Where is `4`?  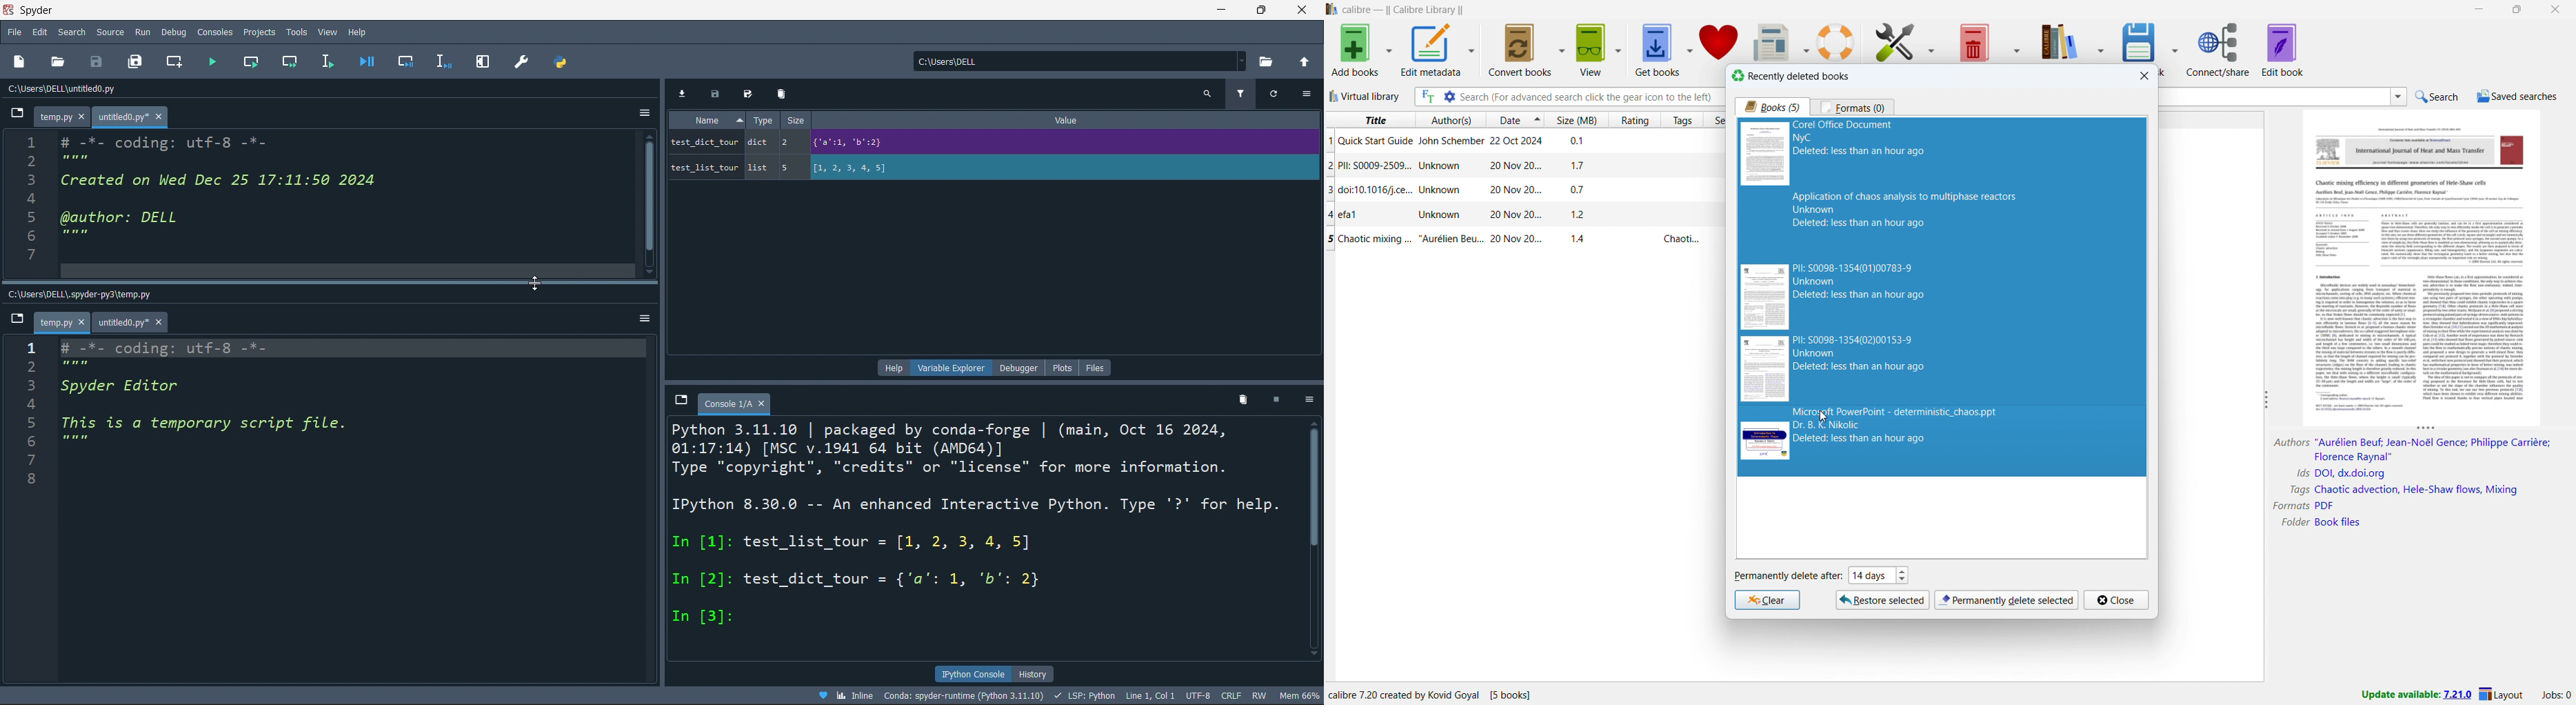 4 is located at coordinates (77, 406).